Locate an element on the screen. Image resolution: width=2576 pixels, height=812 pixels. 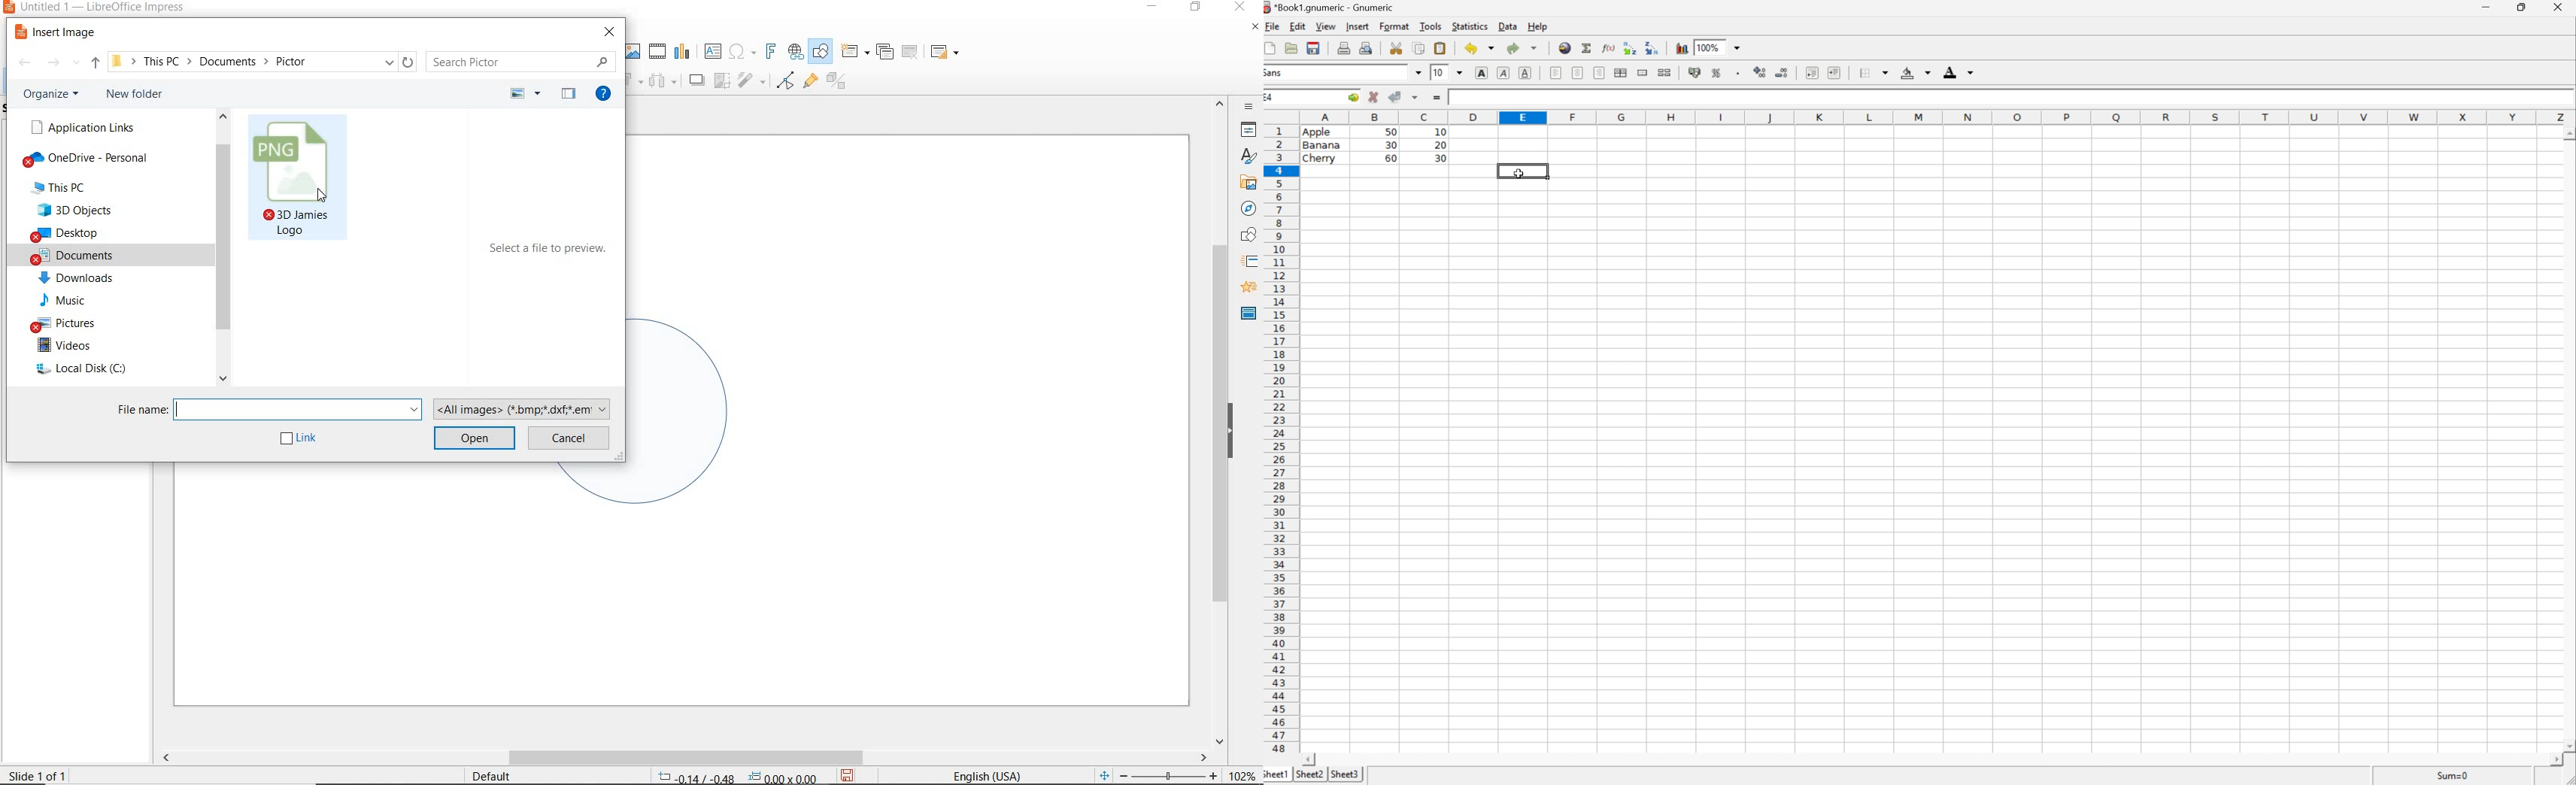
insert text box is located at coordinates (712, 51).